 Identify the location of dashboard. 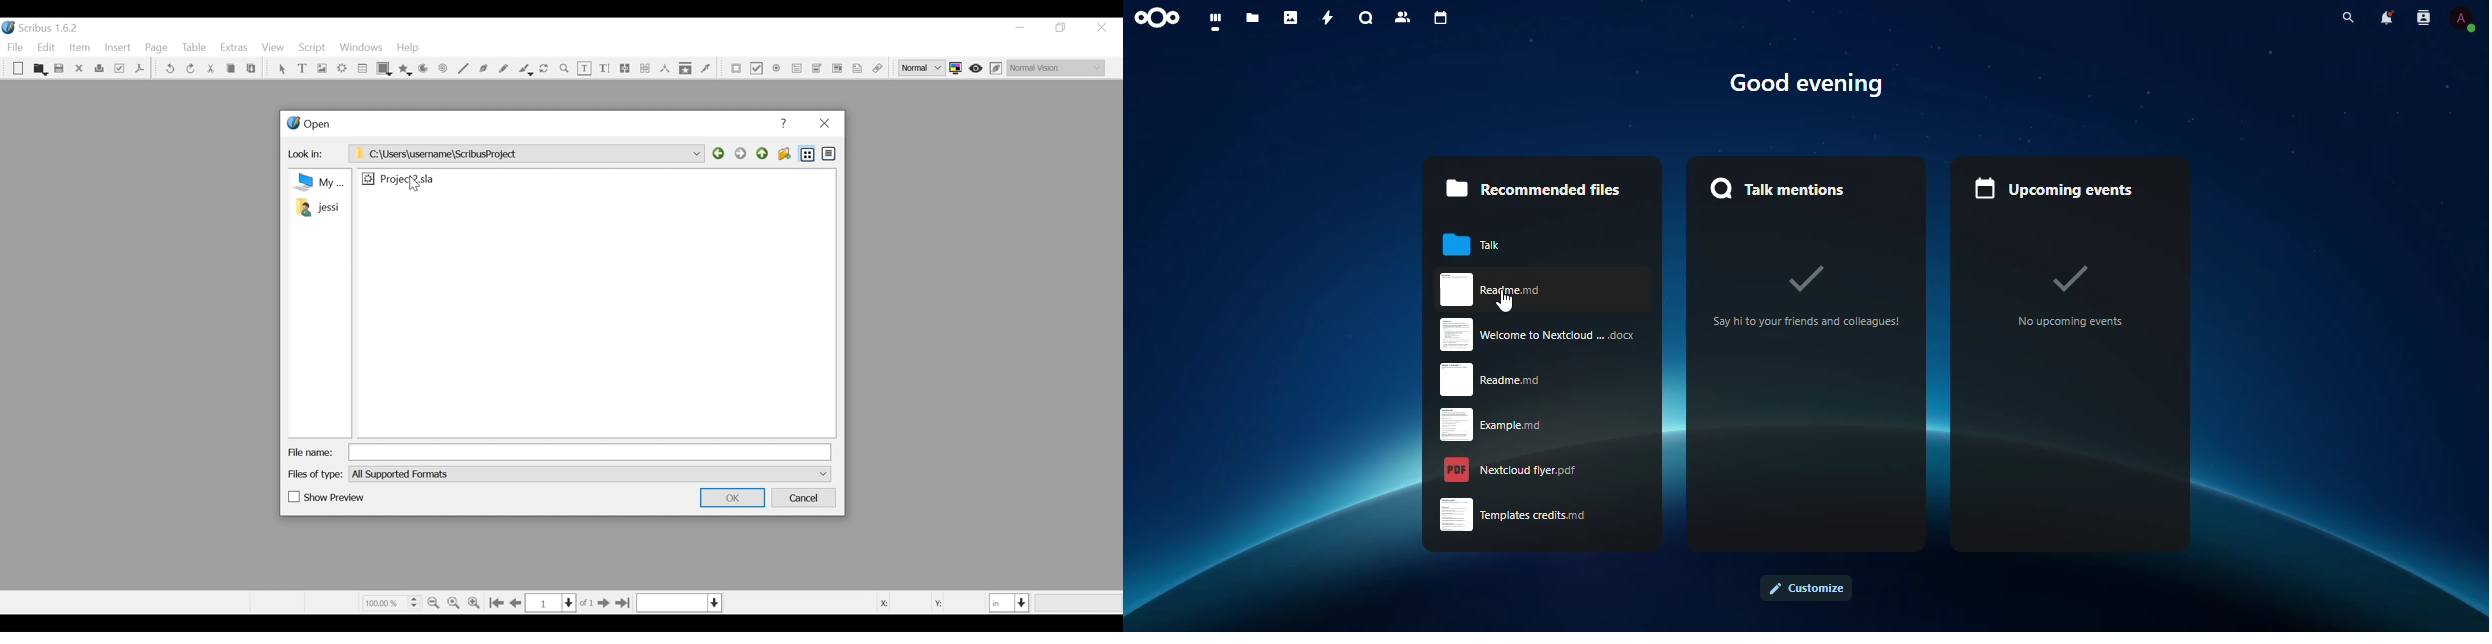
(1217, 20).